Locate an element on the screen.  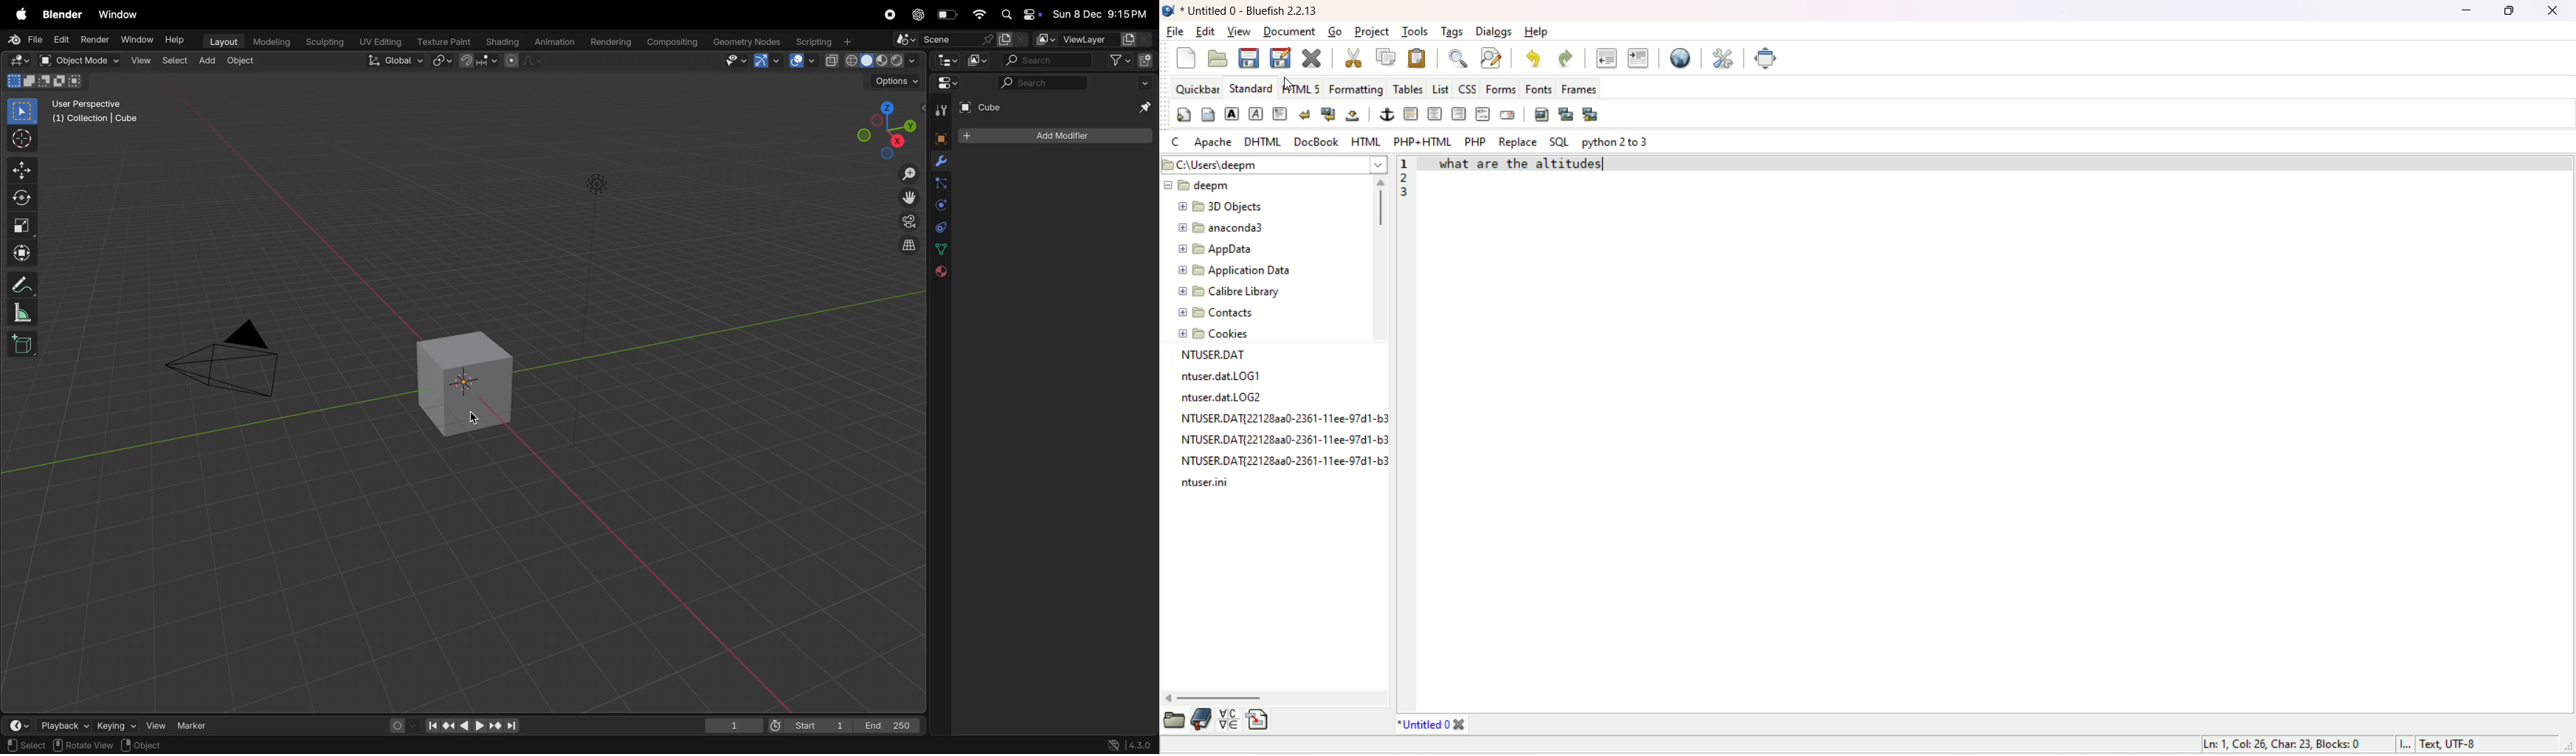
global is located at coordinates (397, 62).